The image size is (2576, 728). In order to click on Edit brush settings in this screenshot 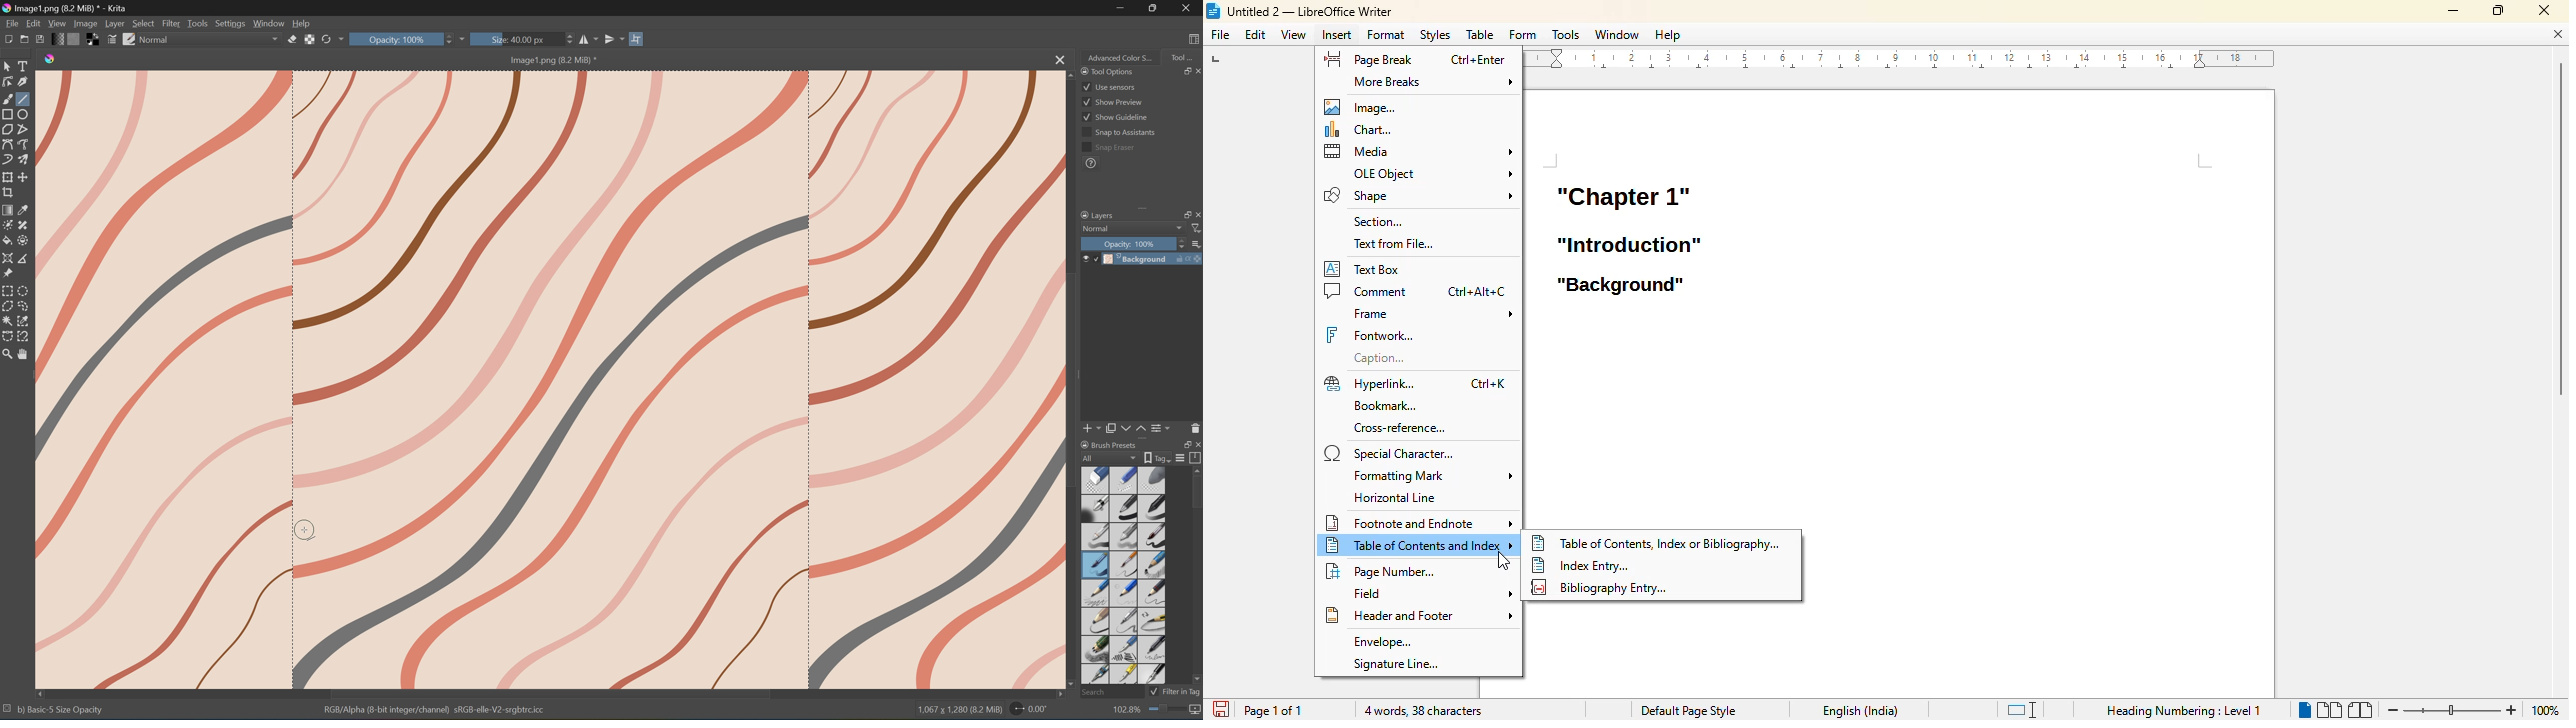, I will do `click(110, 41)`.